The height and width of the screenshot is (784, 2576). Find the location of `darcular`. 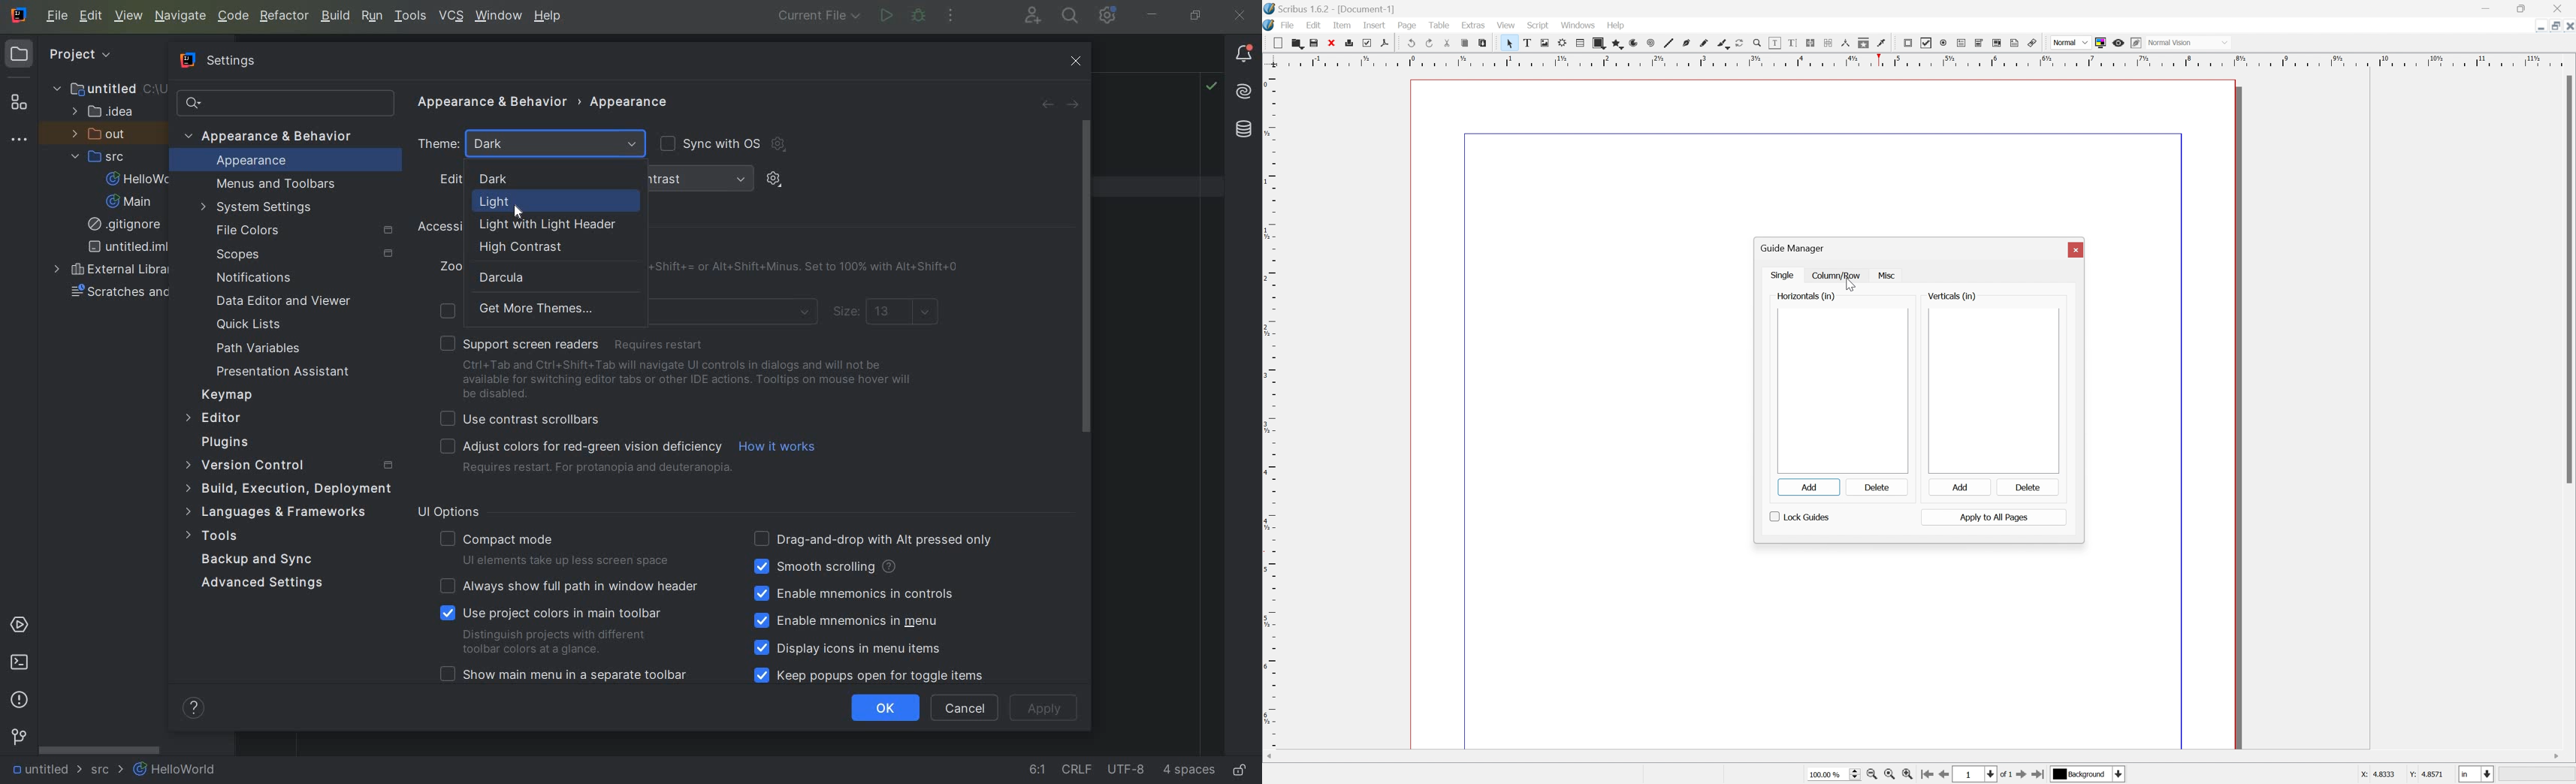

darcular is located at coordinates (511, 276).